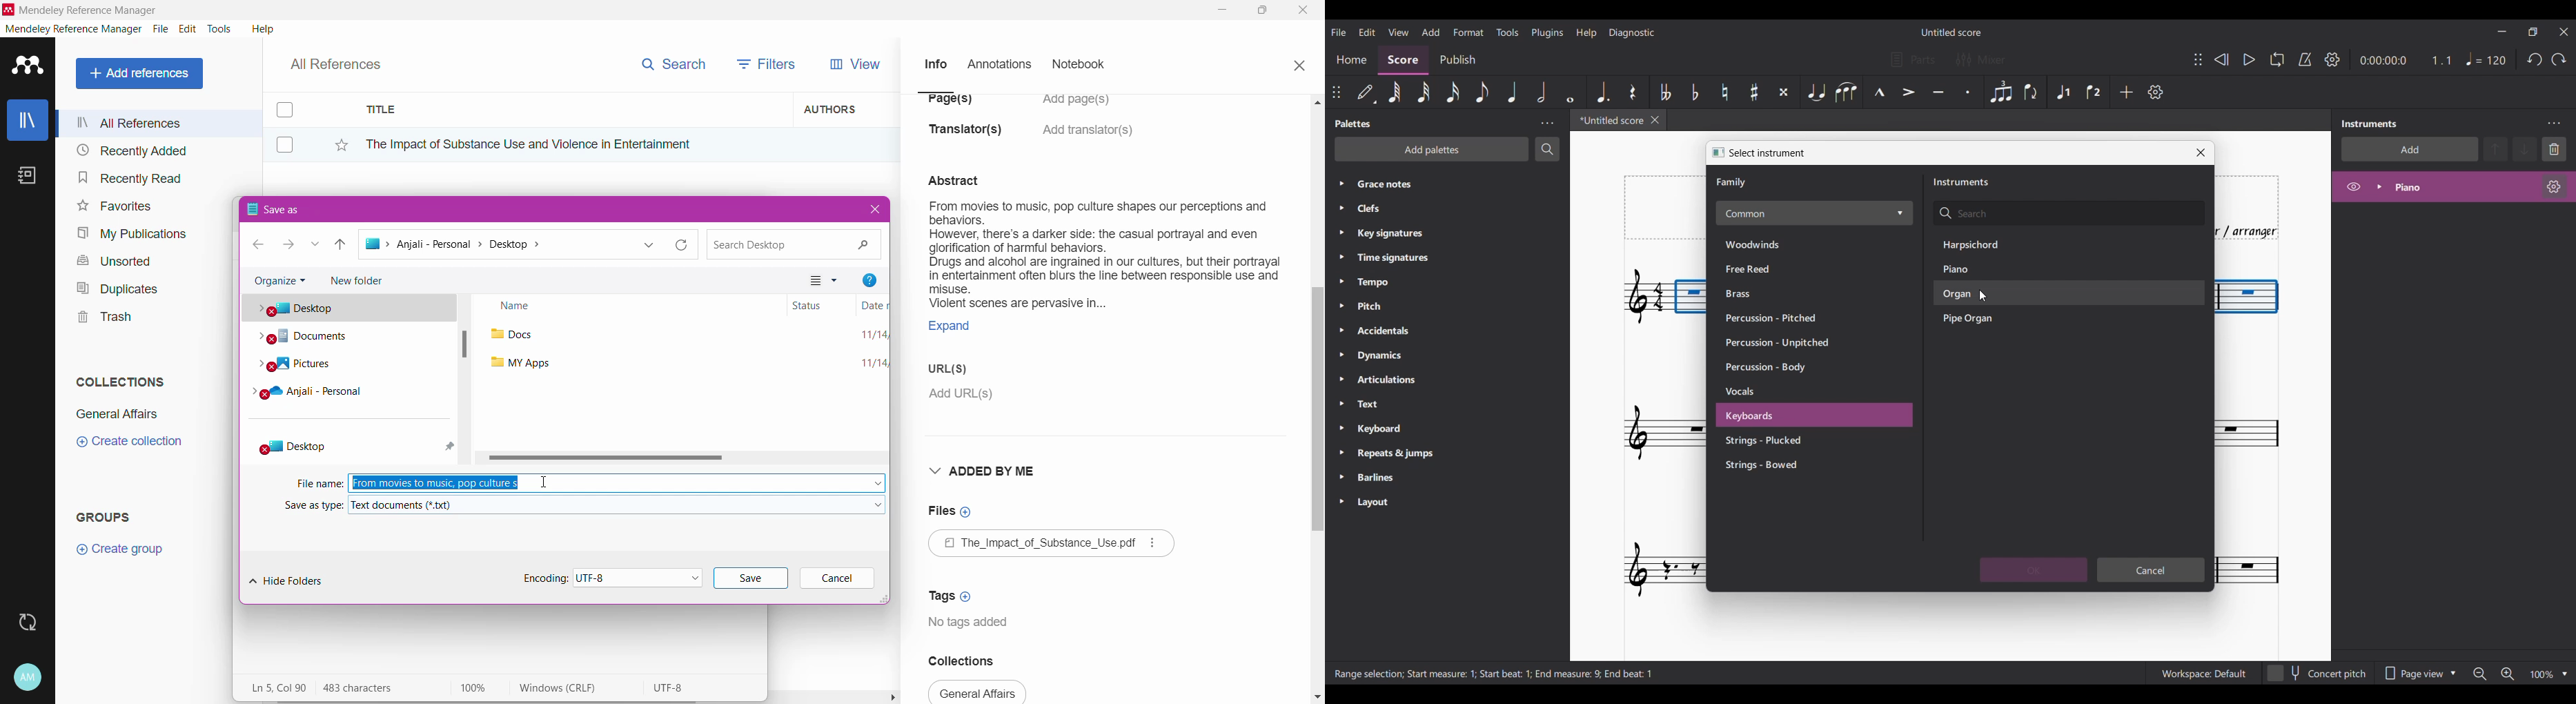 This screenshot has height=728, width=2576. Describe the element at coordinates (986, 471) in the screenshot. I see `Added By Me` at that location.